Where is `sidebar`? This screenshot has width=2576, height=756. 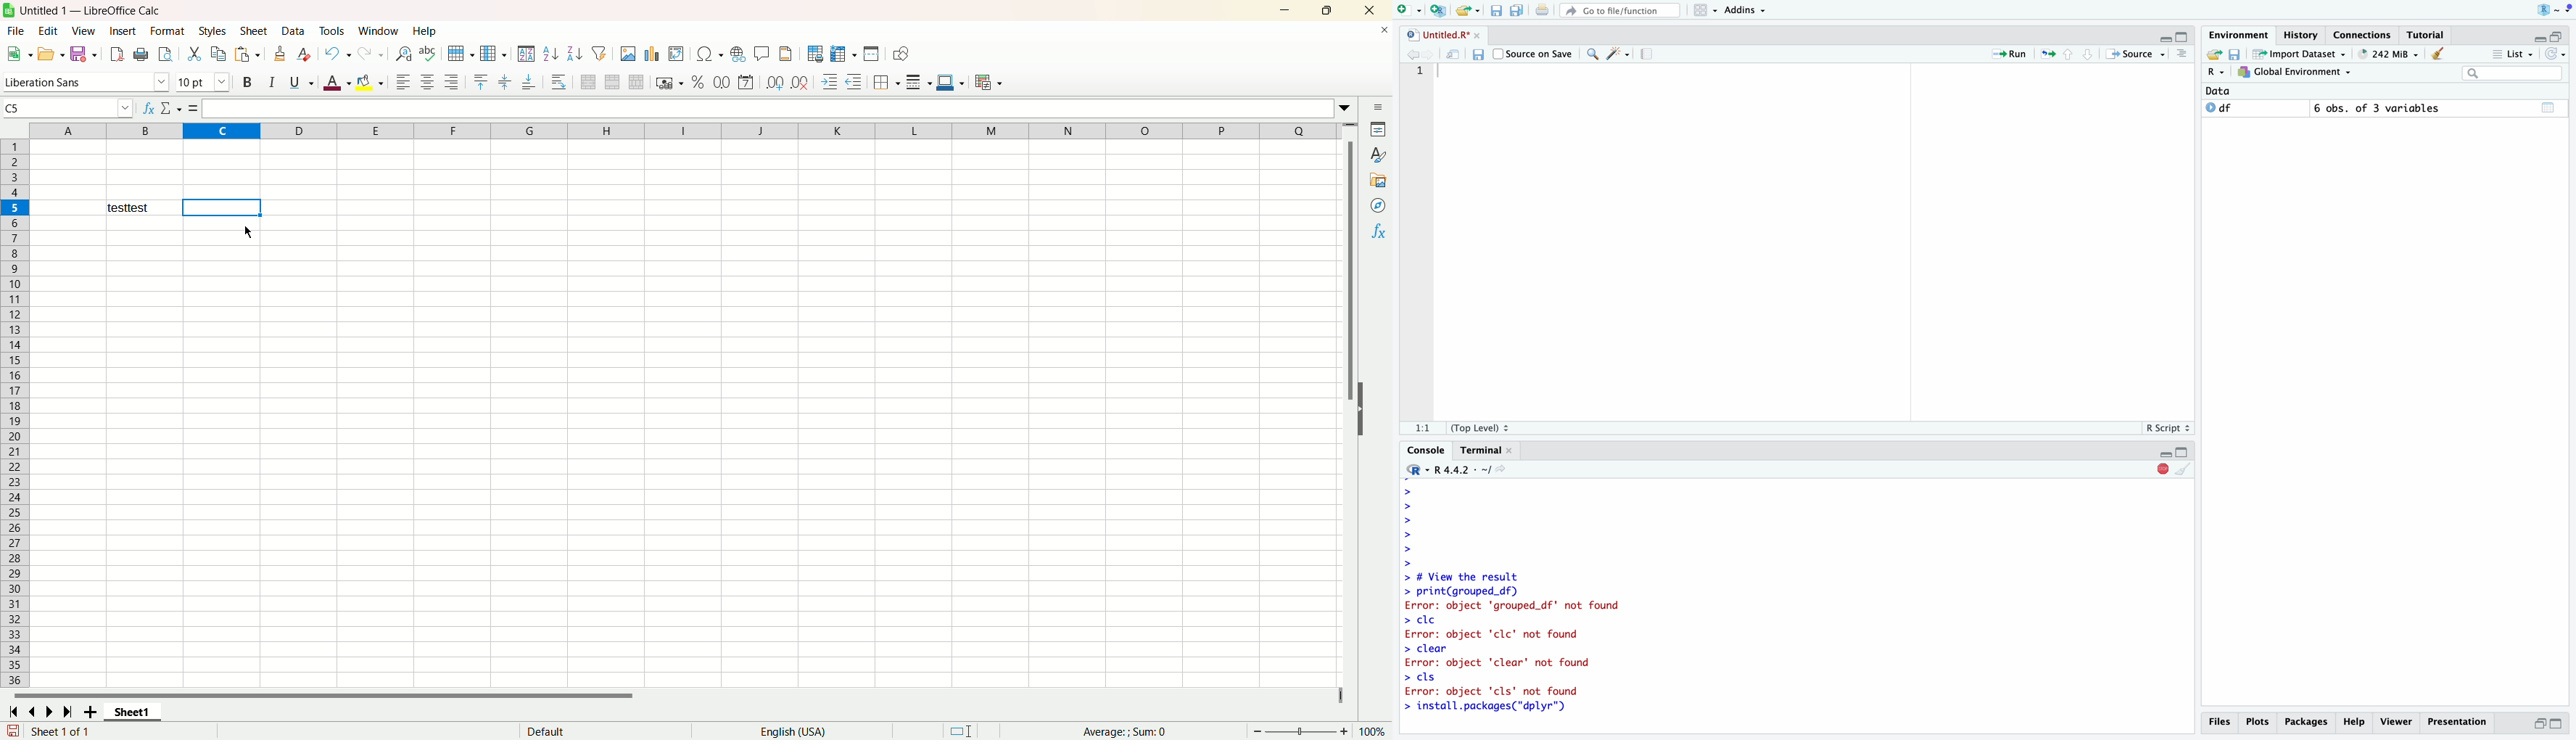
sidebar is located at coordinates (1377, 107).